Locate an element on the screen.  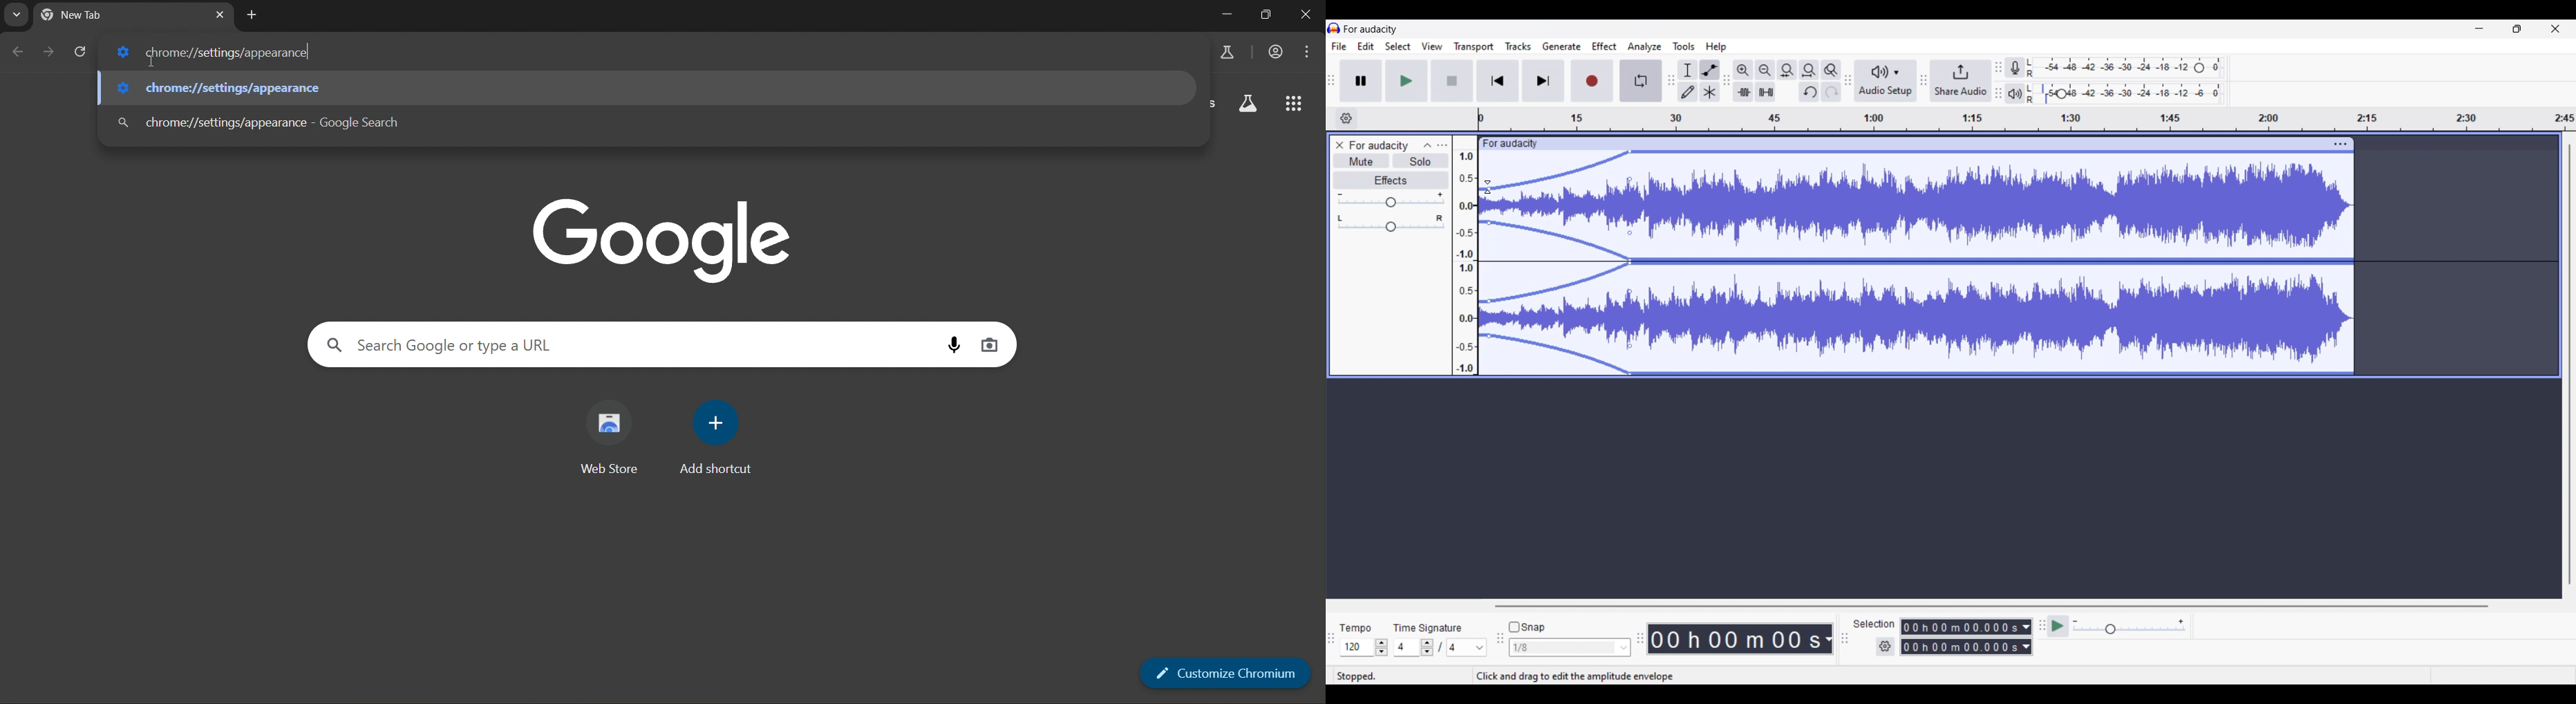
for audacity is located at coordinates (1511, 144).